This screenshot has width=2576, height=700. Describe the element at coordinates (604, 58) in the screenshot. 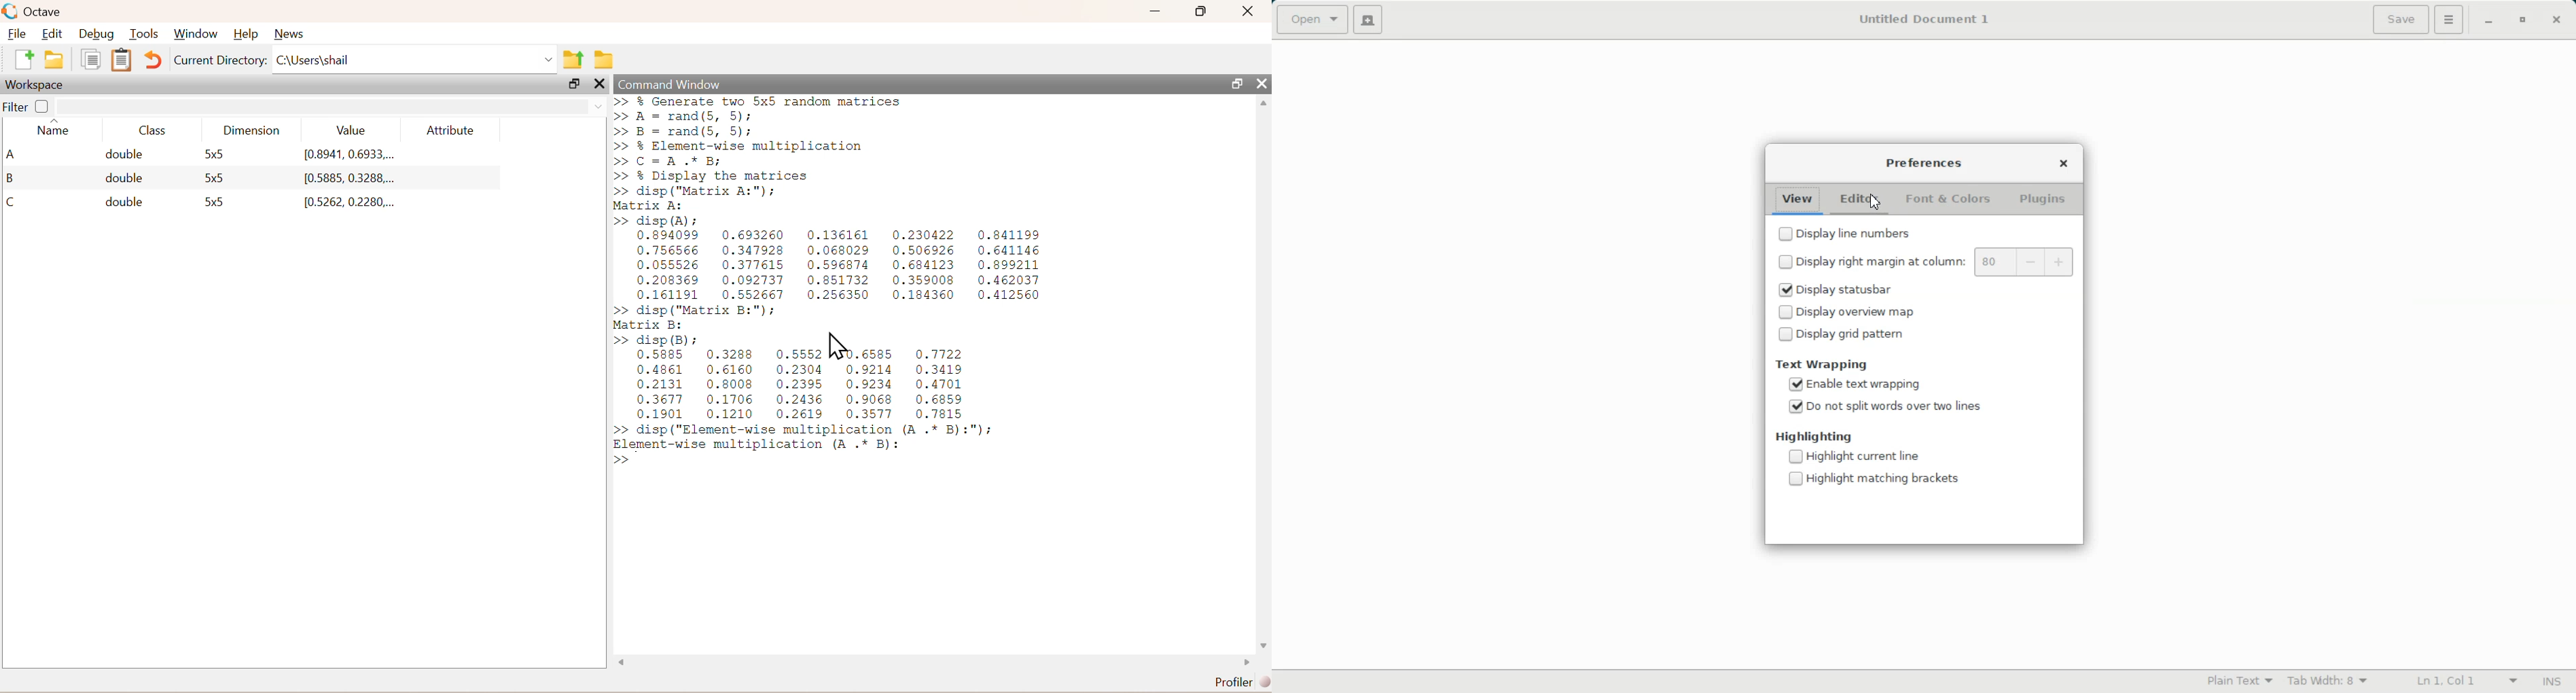

I see `Browse directories` at that location.